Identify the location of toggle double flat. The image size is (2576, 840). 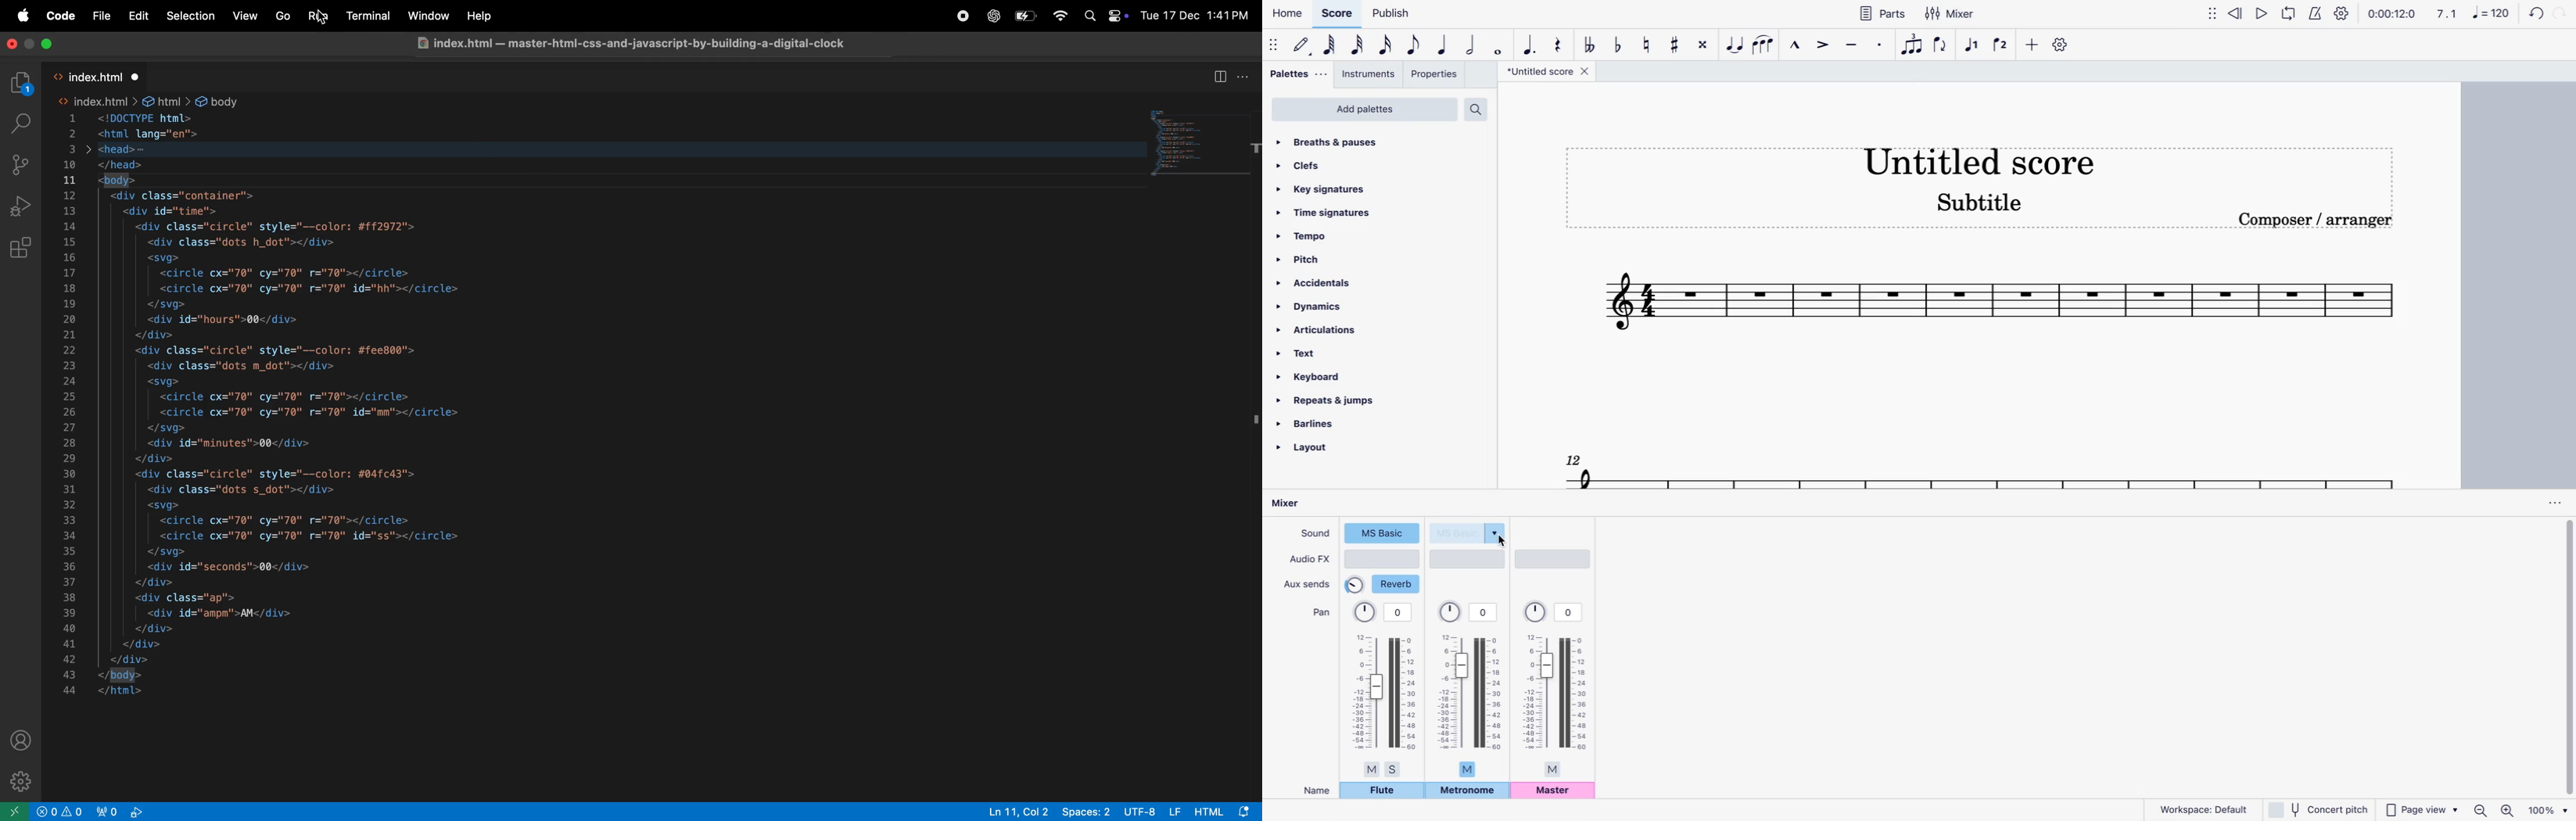
(1588, 44).